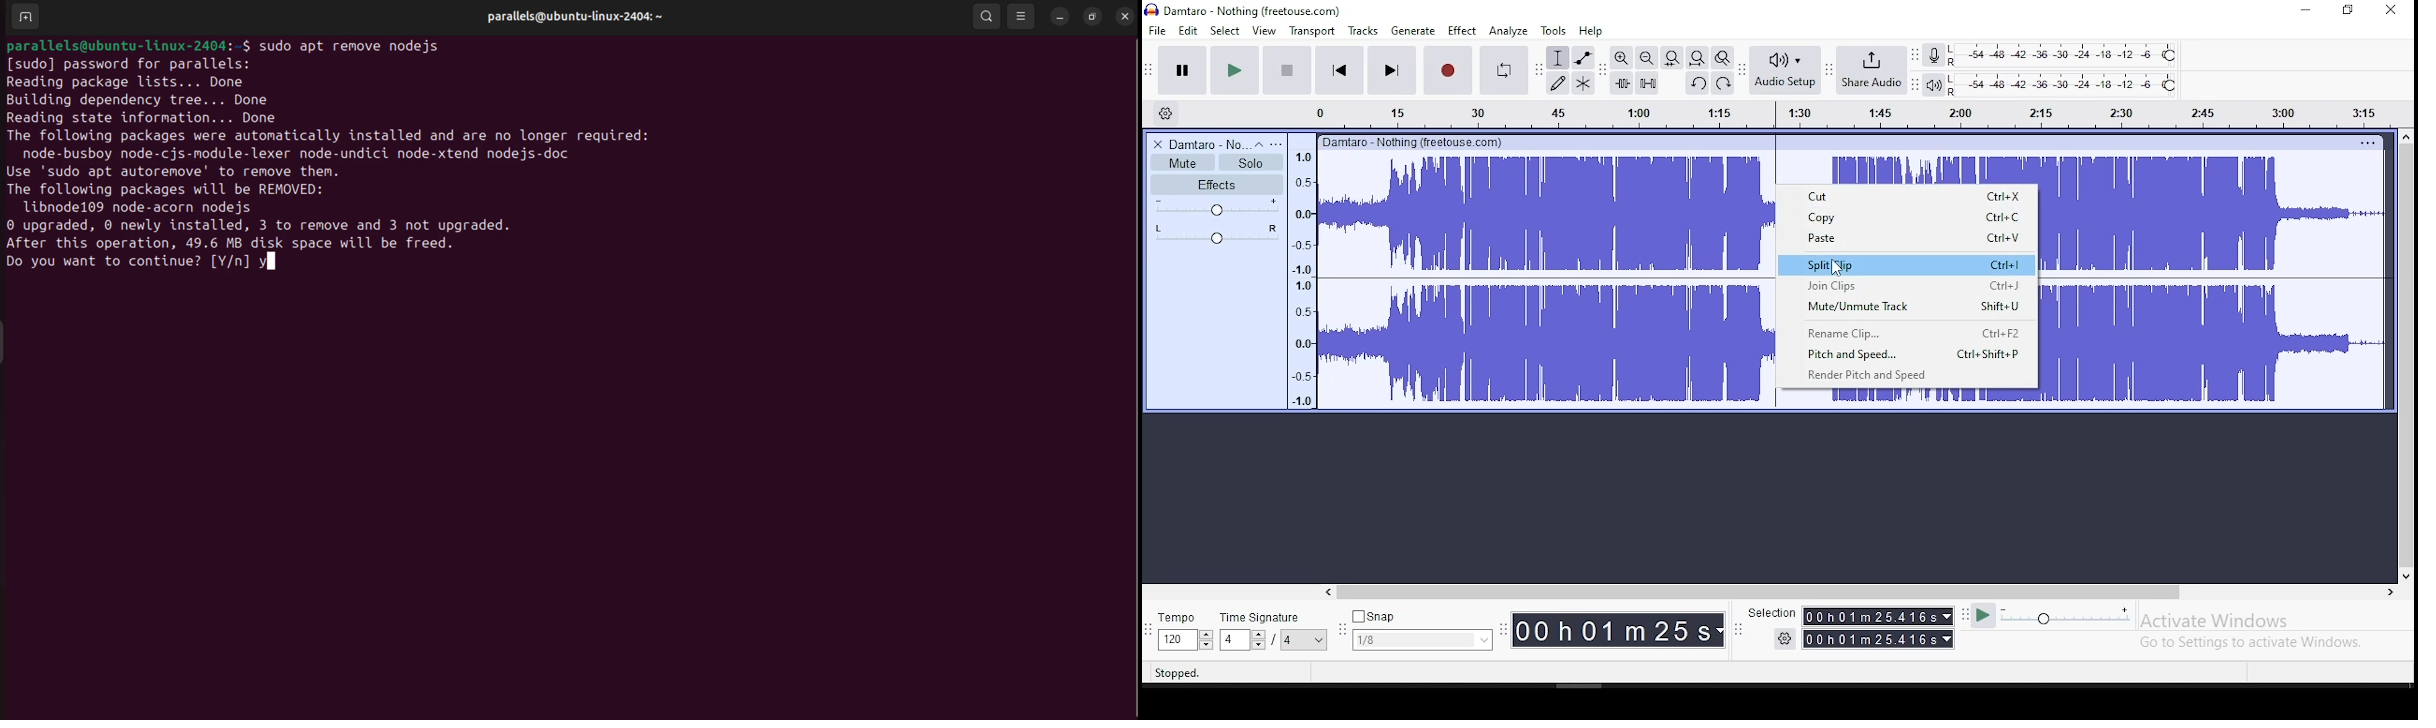 Image resolution: width=2436 pixels, height=728 pixels. What do you see at coordinates (1373, 616) in the screenshot?
I see `snap button` at bounding box center [1373, 616].